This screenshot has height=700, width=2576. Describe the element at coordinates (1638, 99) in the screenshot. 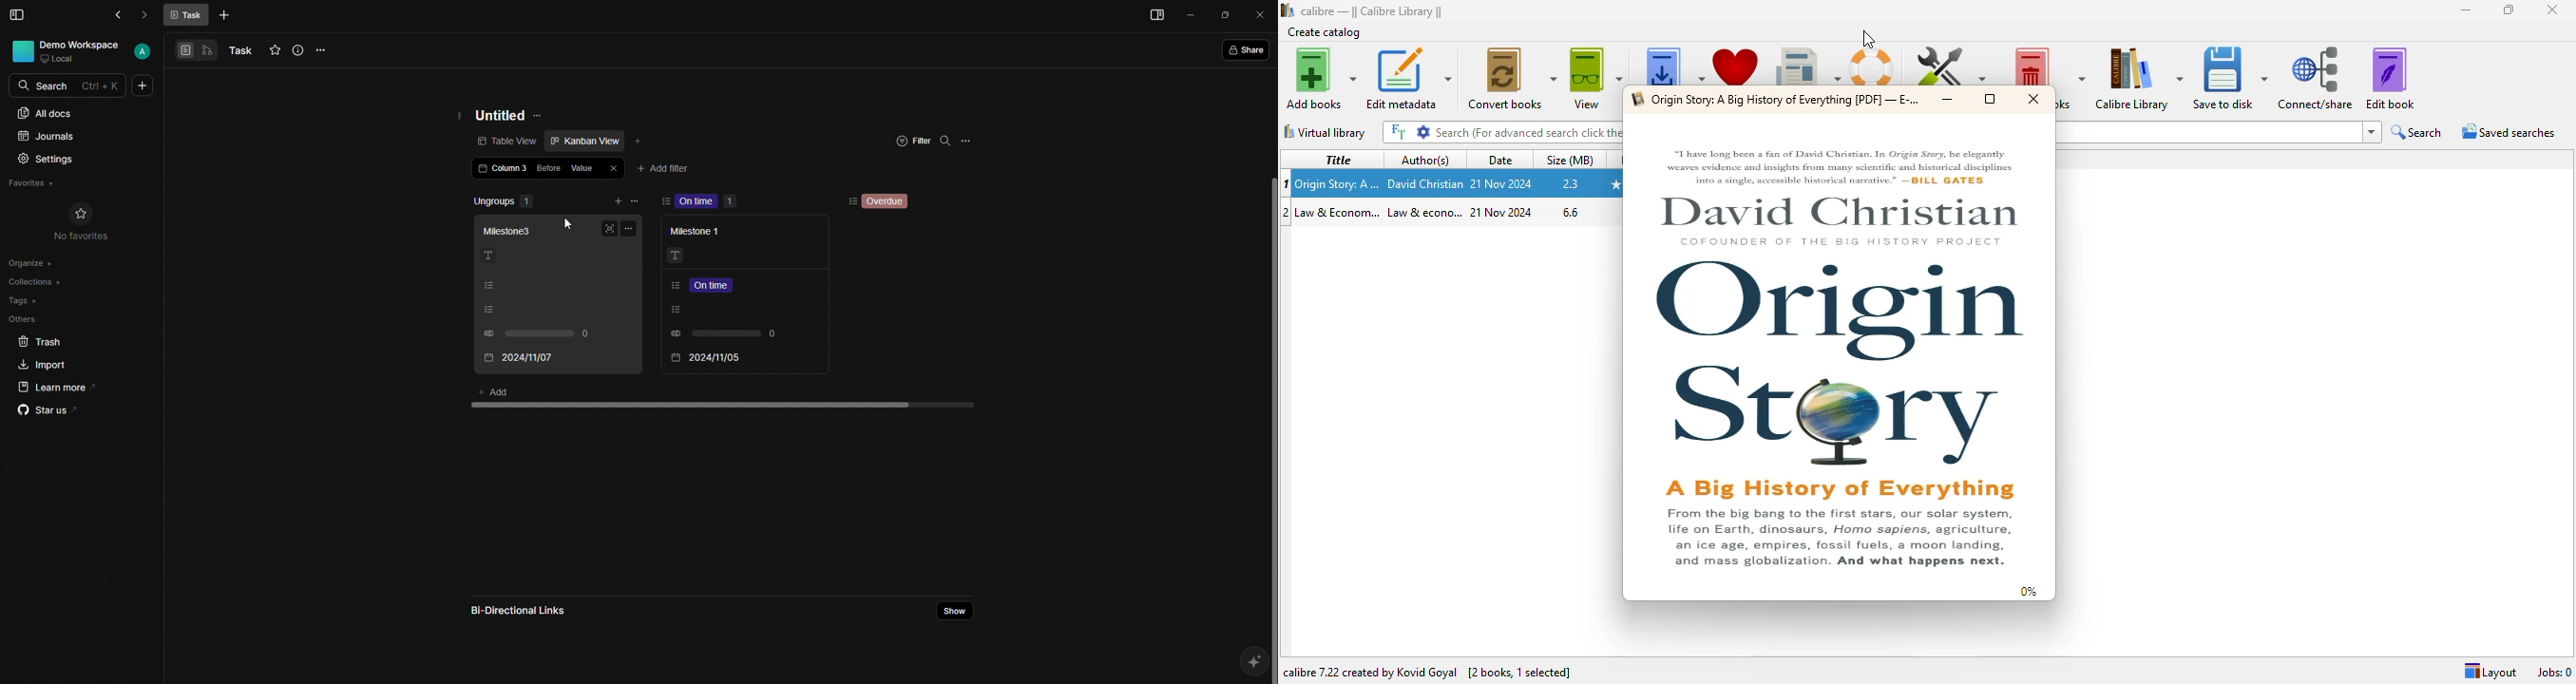

I see `logo` at that location.